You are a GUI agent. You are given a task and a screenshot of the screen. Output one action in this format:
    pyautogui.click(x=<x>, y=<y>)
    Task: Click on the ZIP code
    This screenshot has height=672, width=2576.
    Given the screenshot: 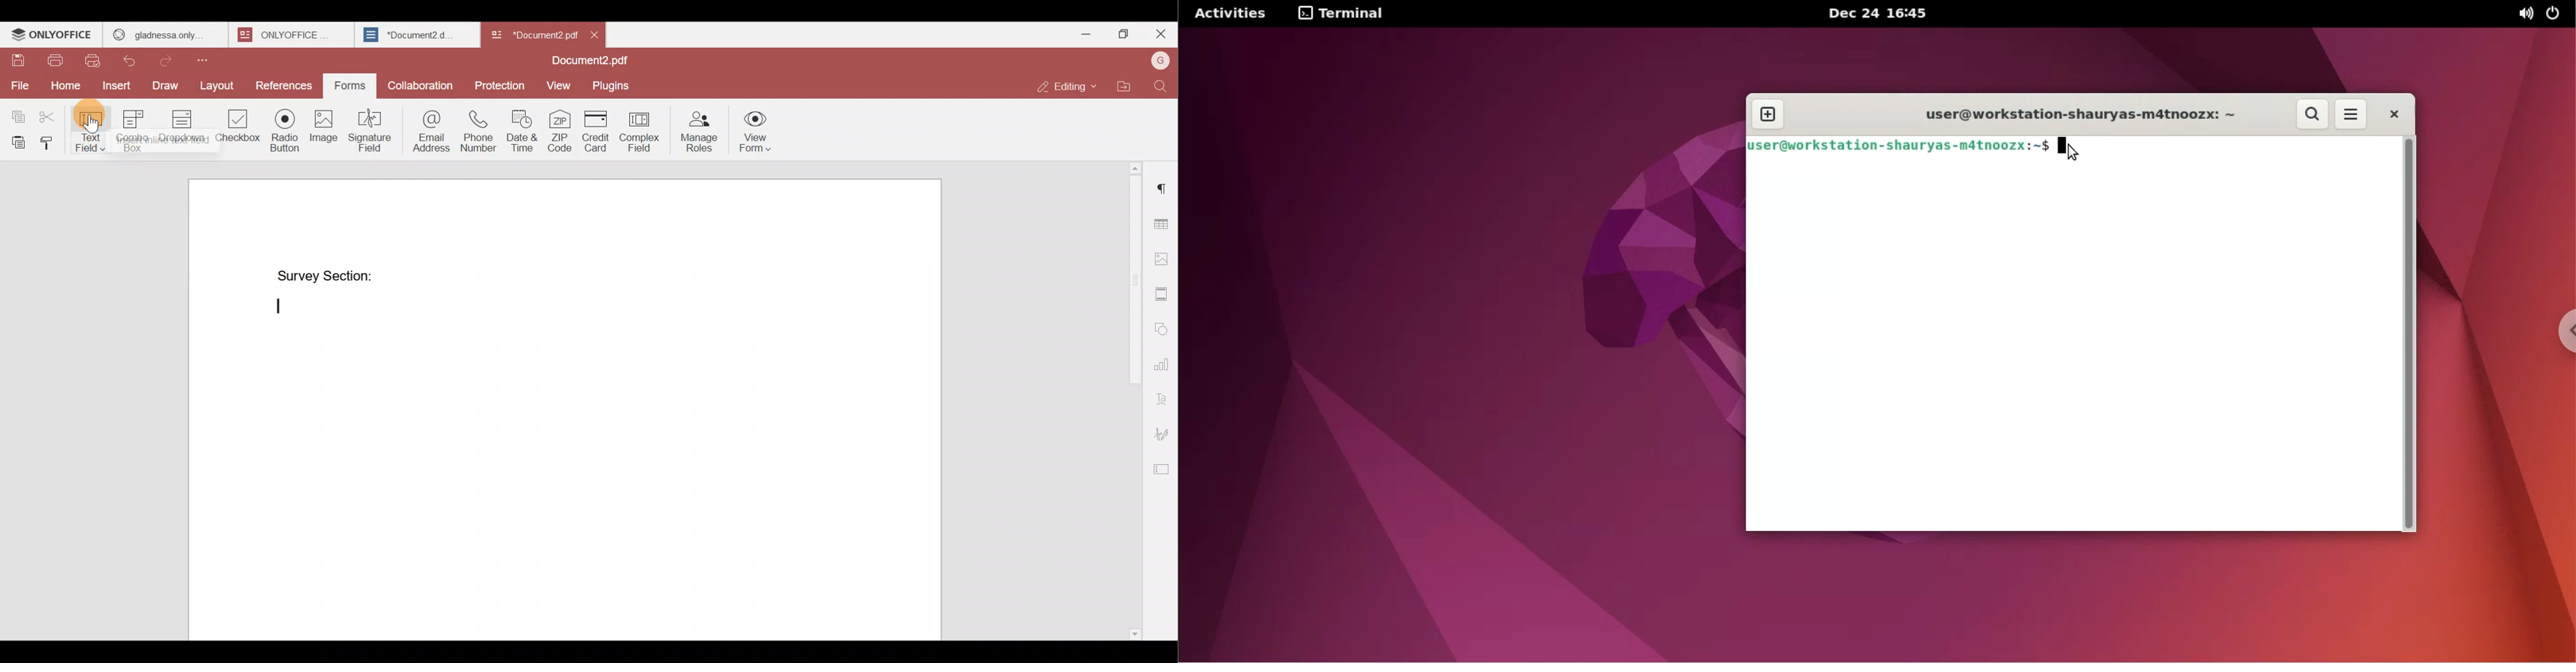 What is the action you would take?
    pyautogui.click(x=562, y=130)
    